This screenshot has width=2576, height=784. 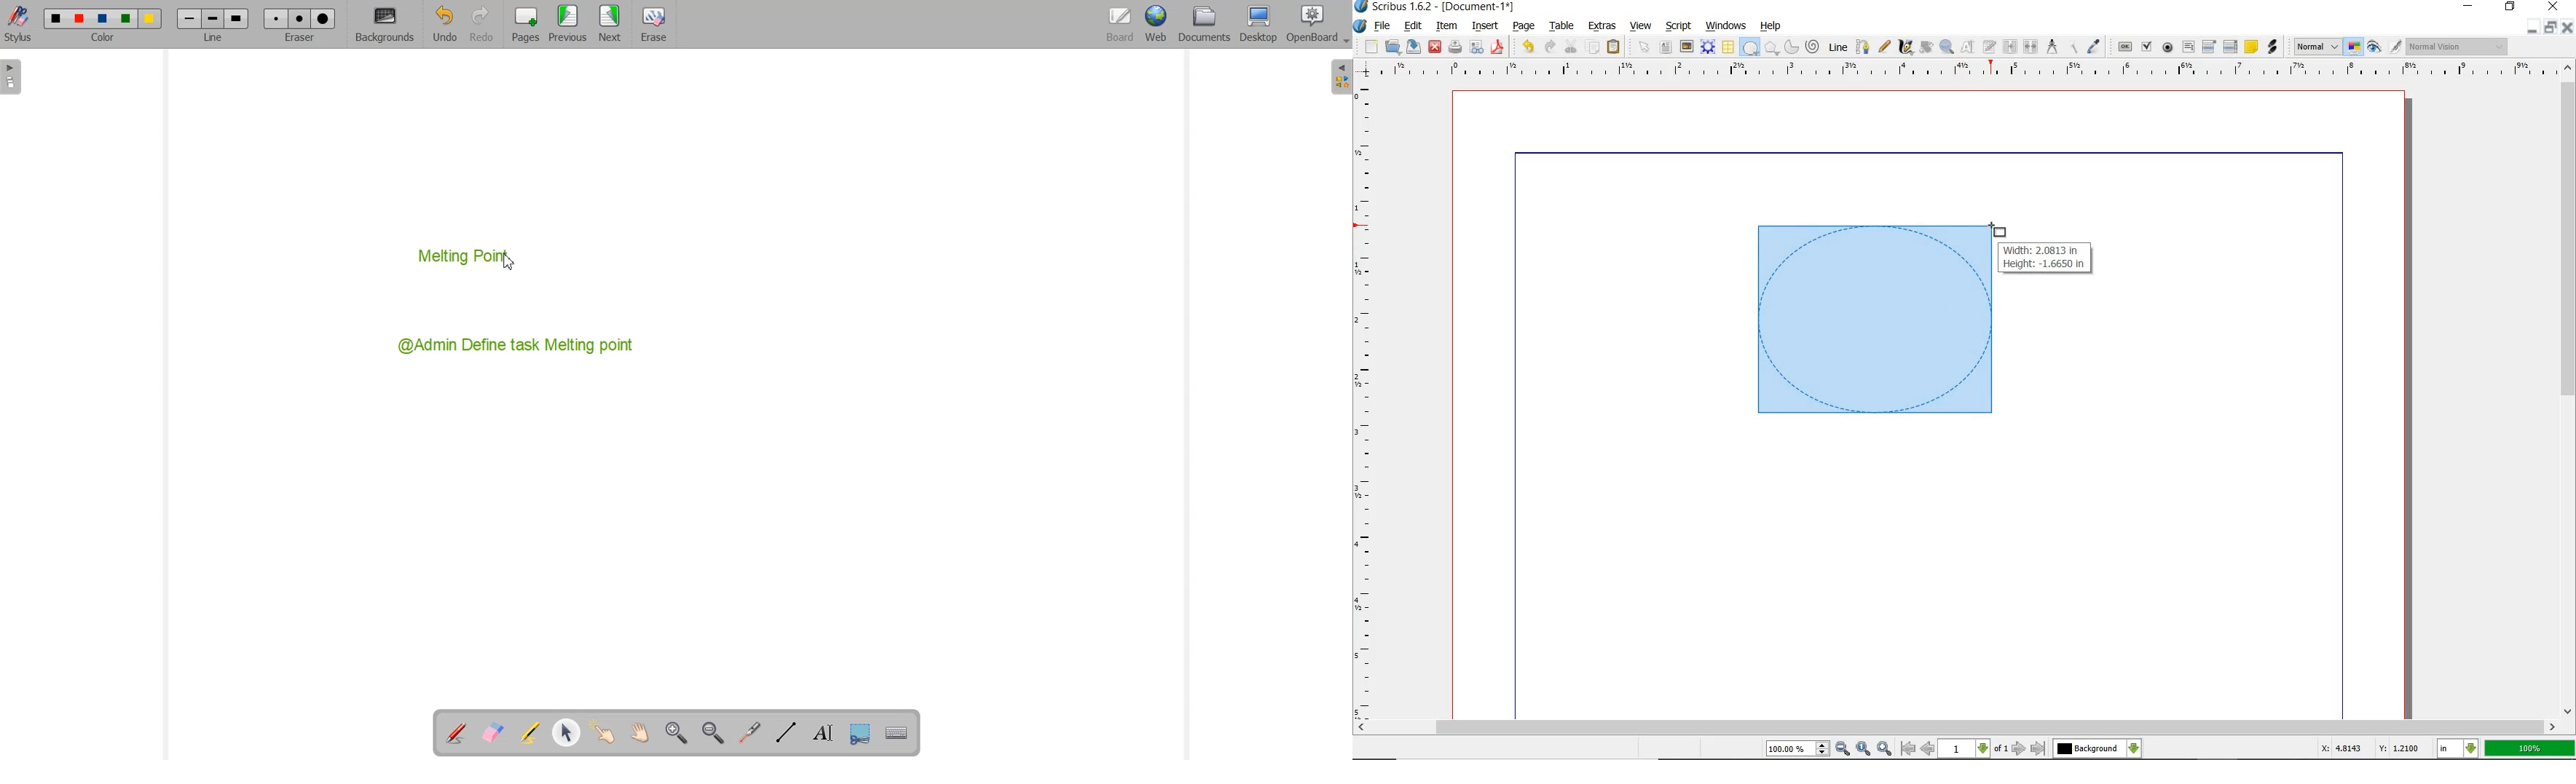 I want to click on UNDO, so click(x=1528, y=47).